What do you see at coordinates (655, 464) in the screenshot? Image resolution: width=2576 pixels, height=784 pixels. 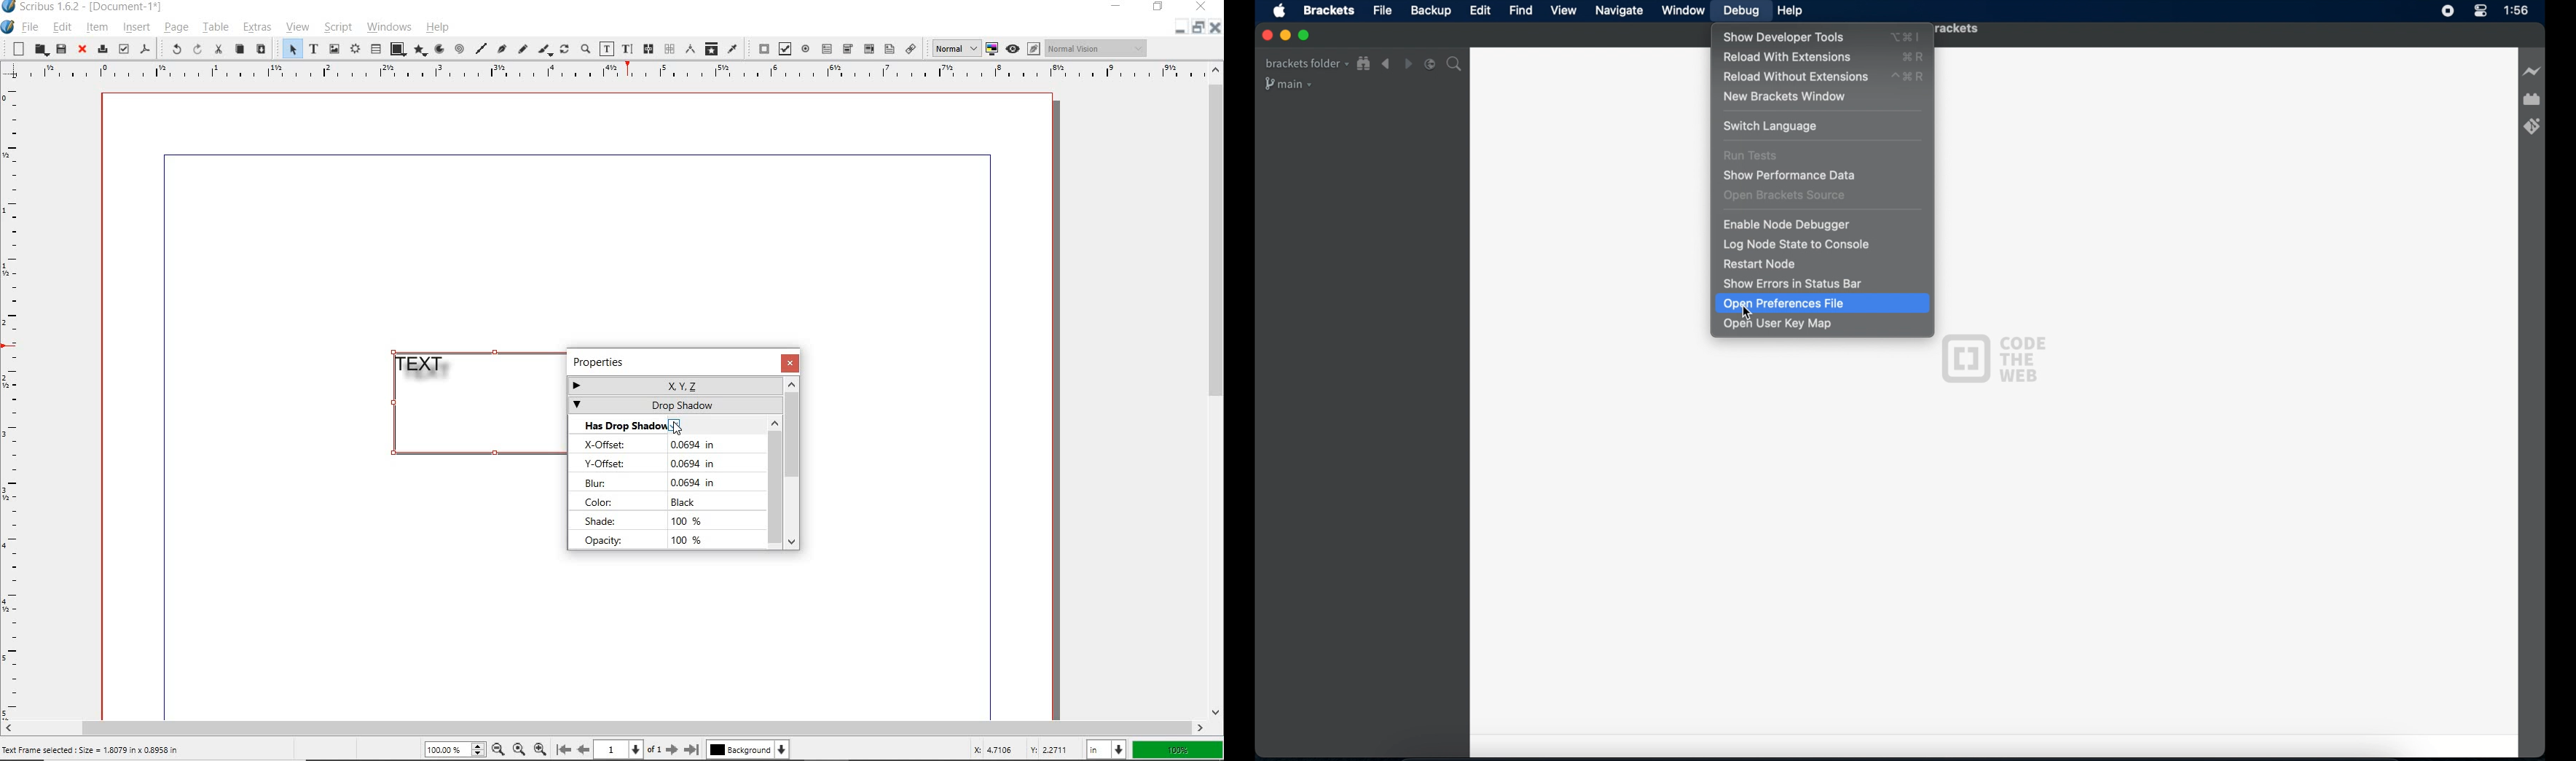 I see `y-offset` at bounding box center [655, 464].